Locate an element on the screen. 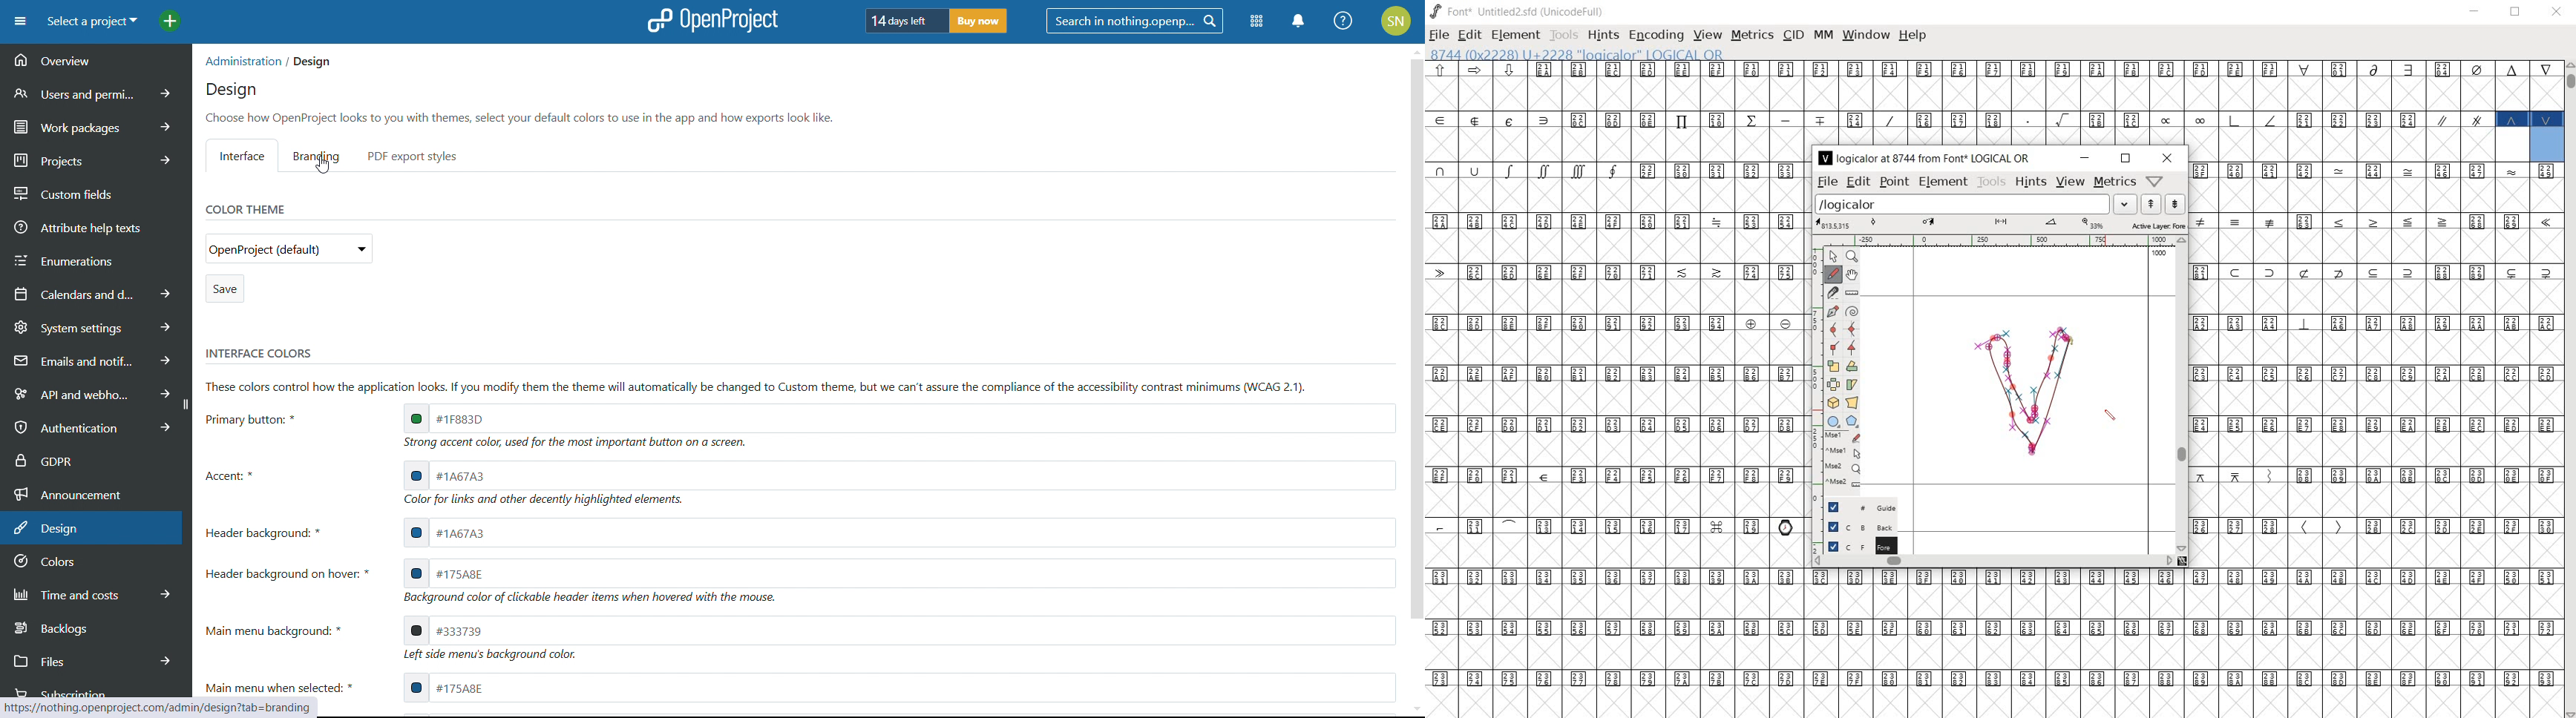 This screenshot has height=728, width=2576. Left side menu's background color. is located at coordinates (494, 656).